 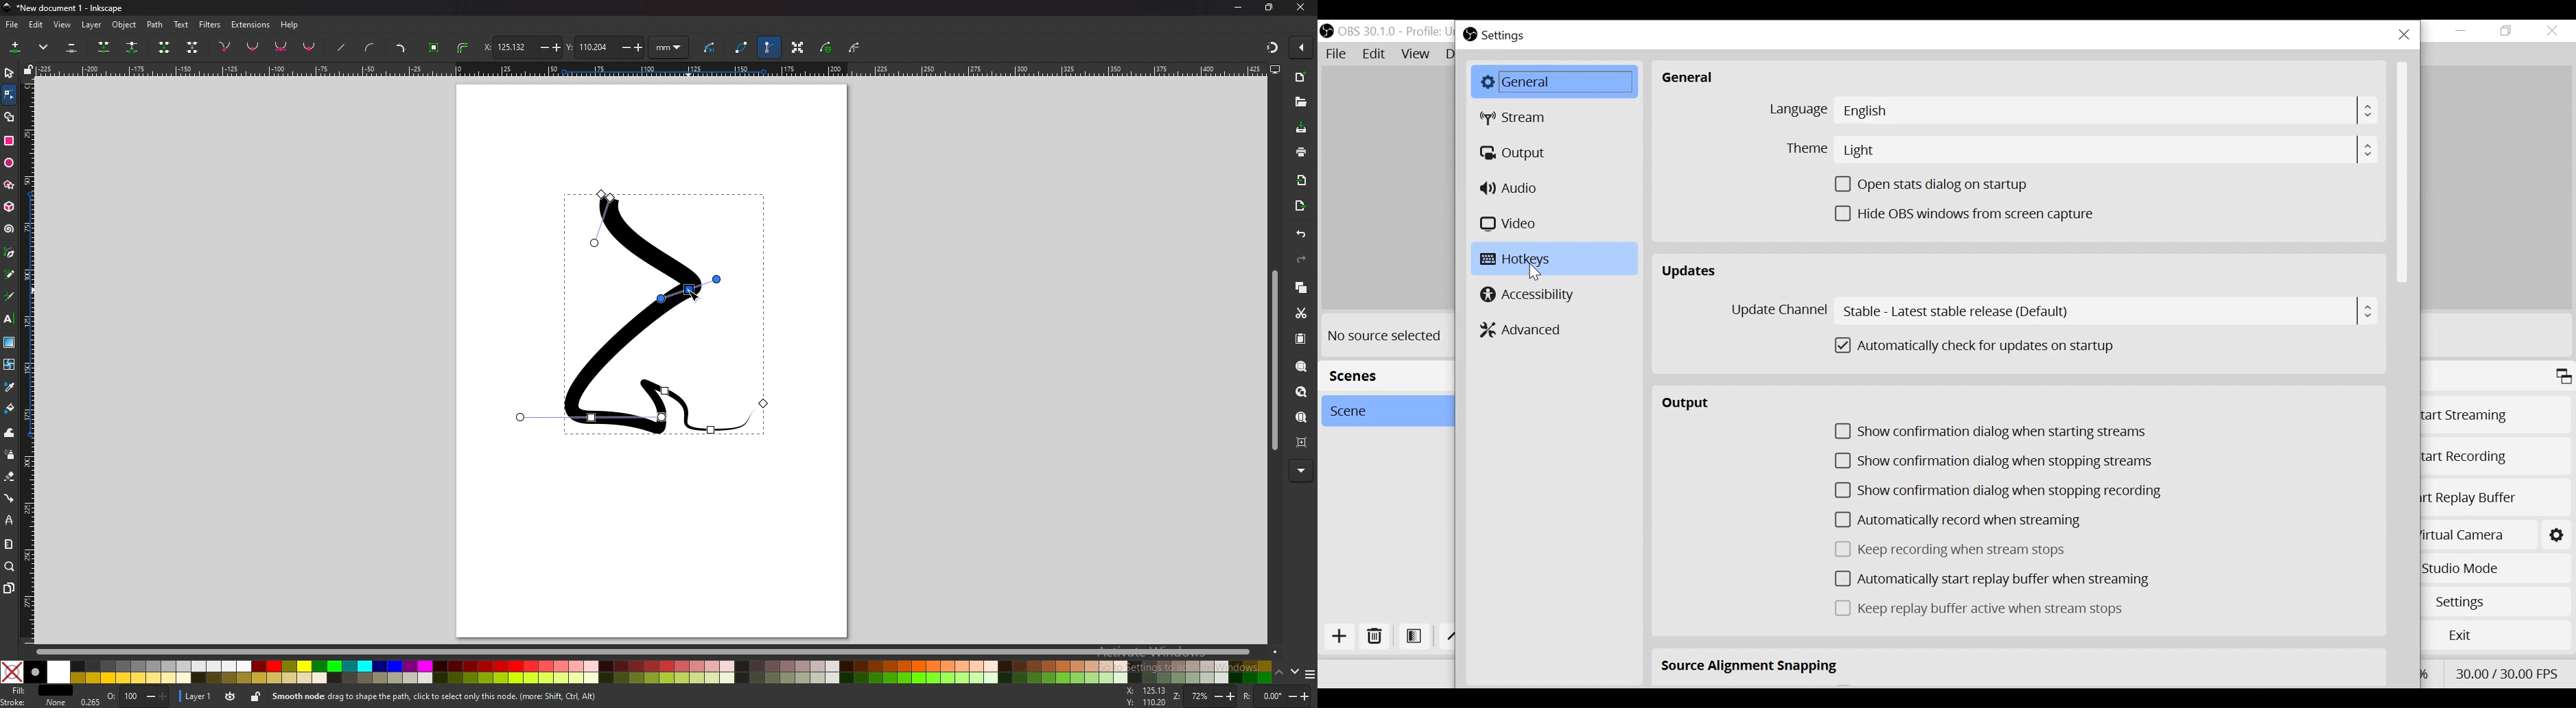 I want to click on No source selected, so click(x=1385, y=334).